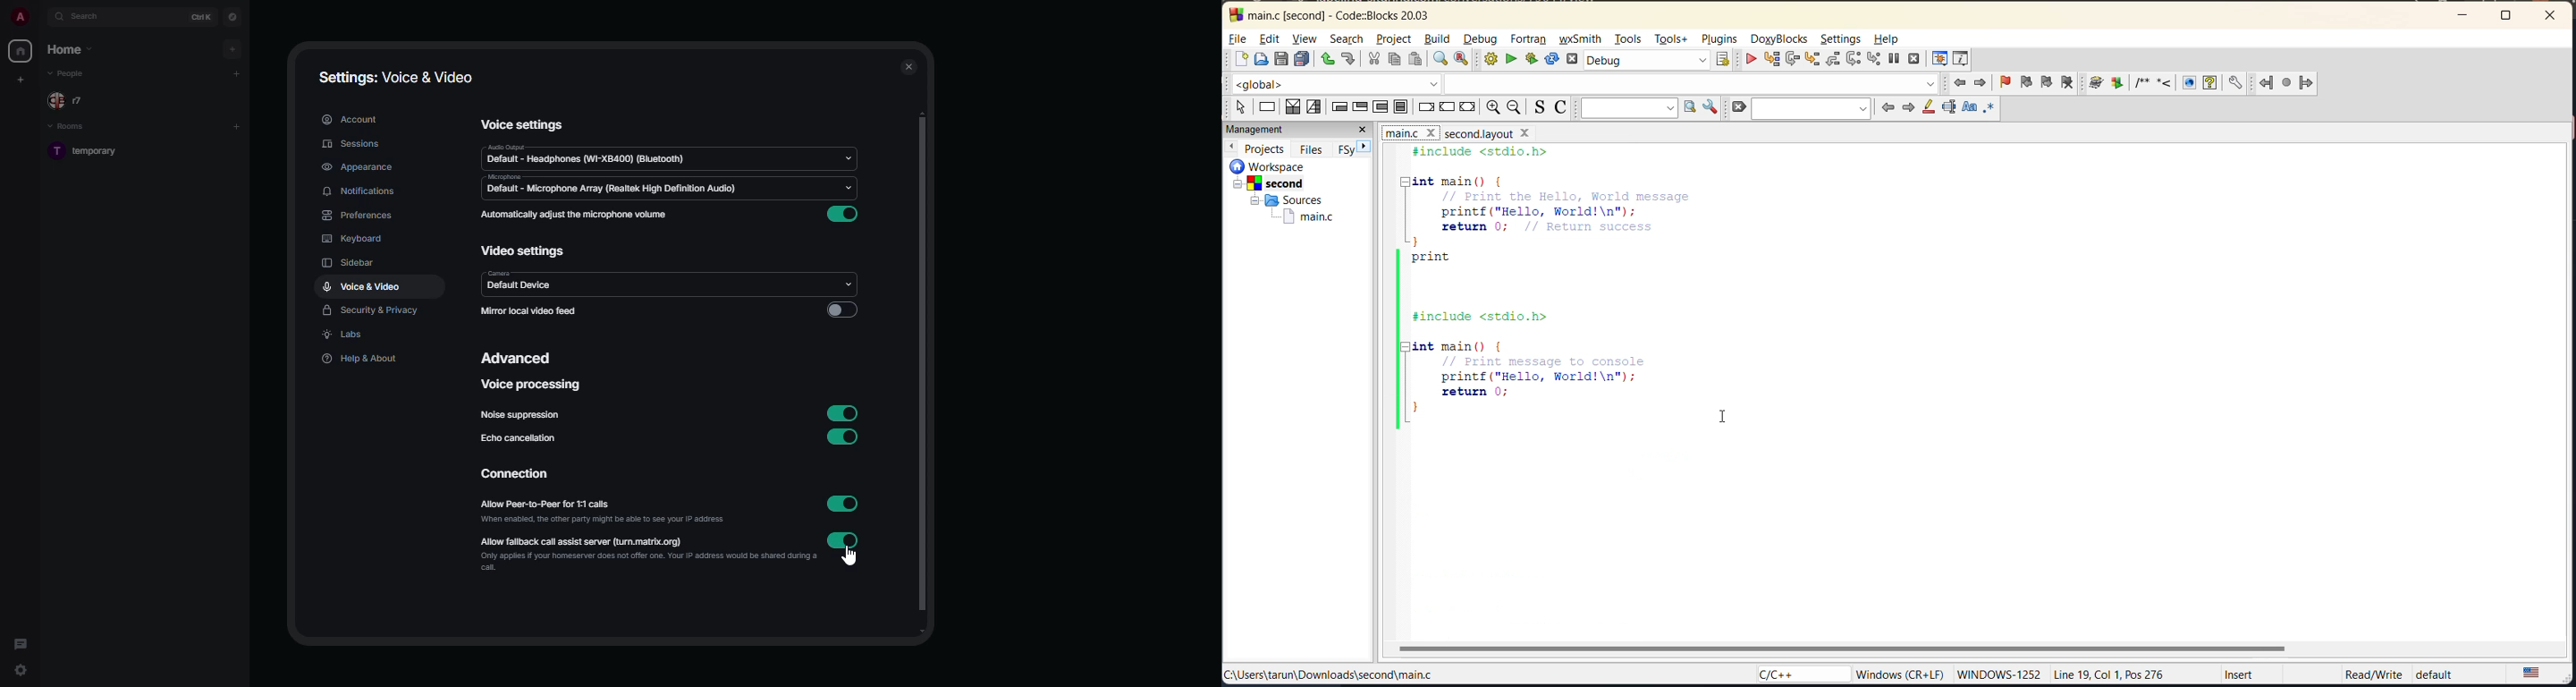 This screenshot has height=700, width=2576. Describe the element at coordinates (1532, 59) in the screenshot. I see `build and run` at that location.